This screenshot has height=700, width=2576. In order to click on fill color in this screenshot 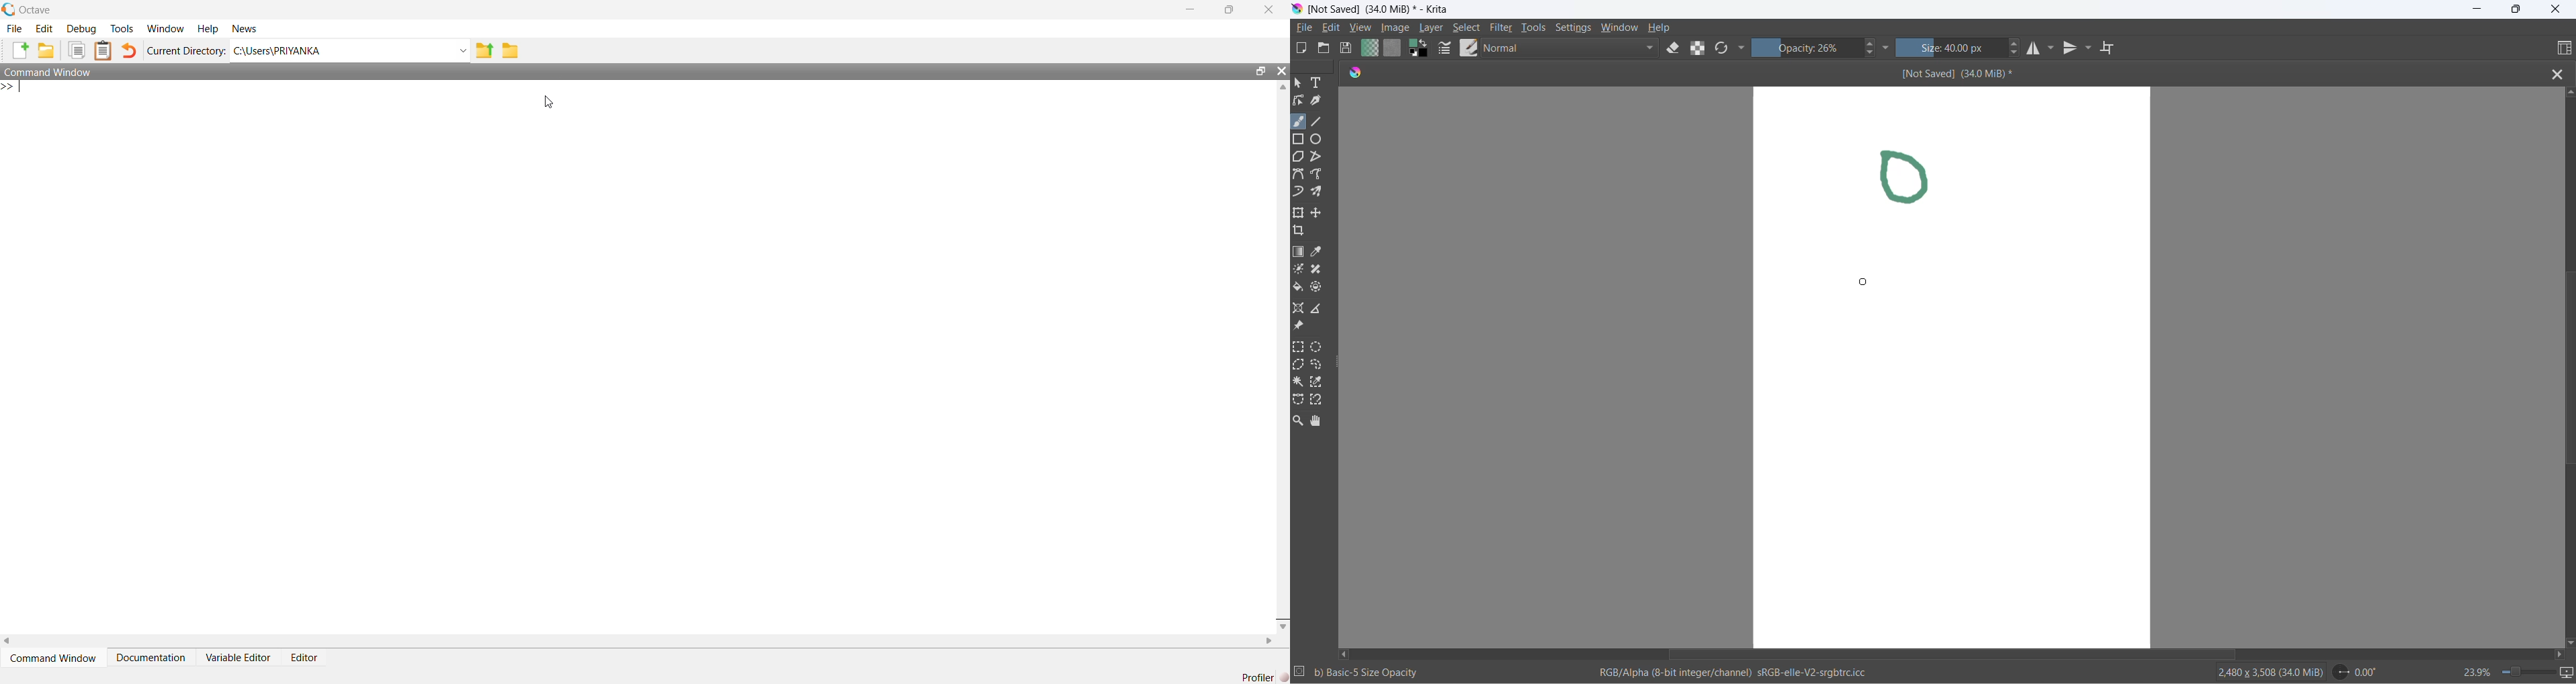, I will do `click(1300, 289)`.